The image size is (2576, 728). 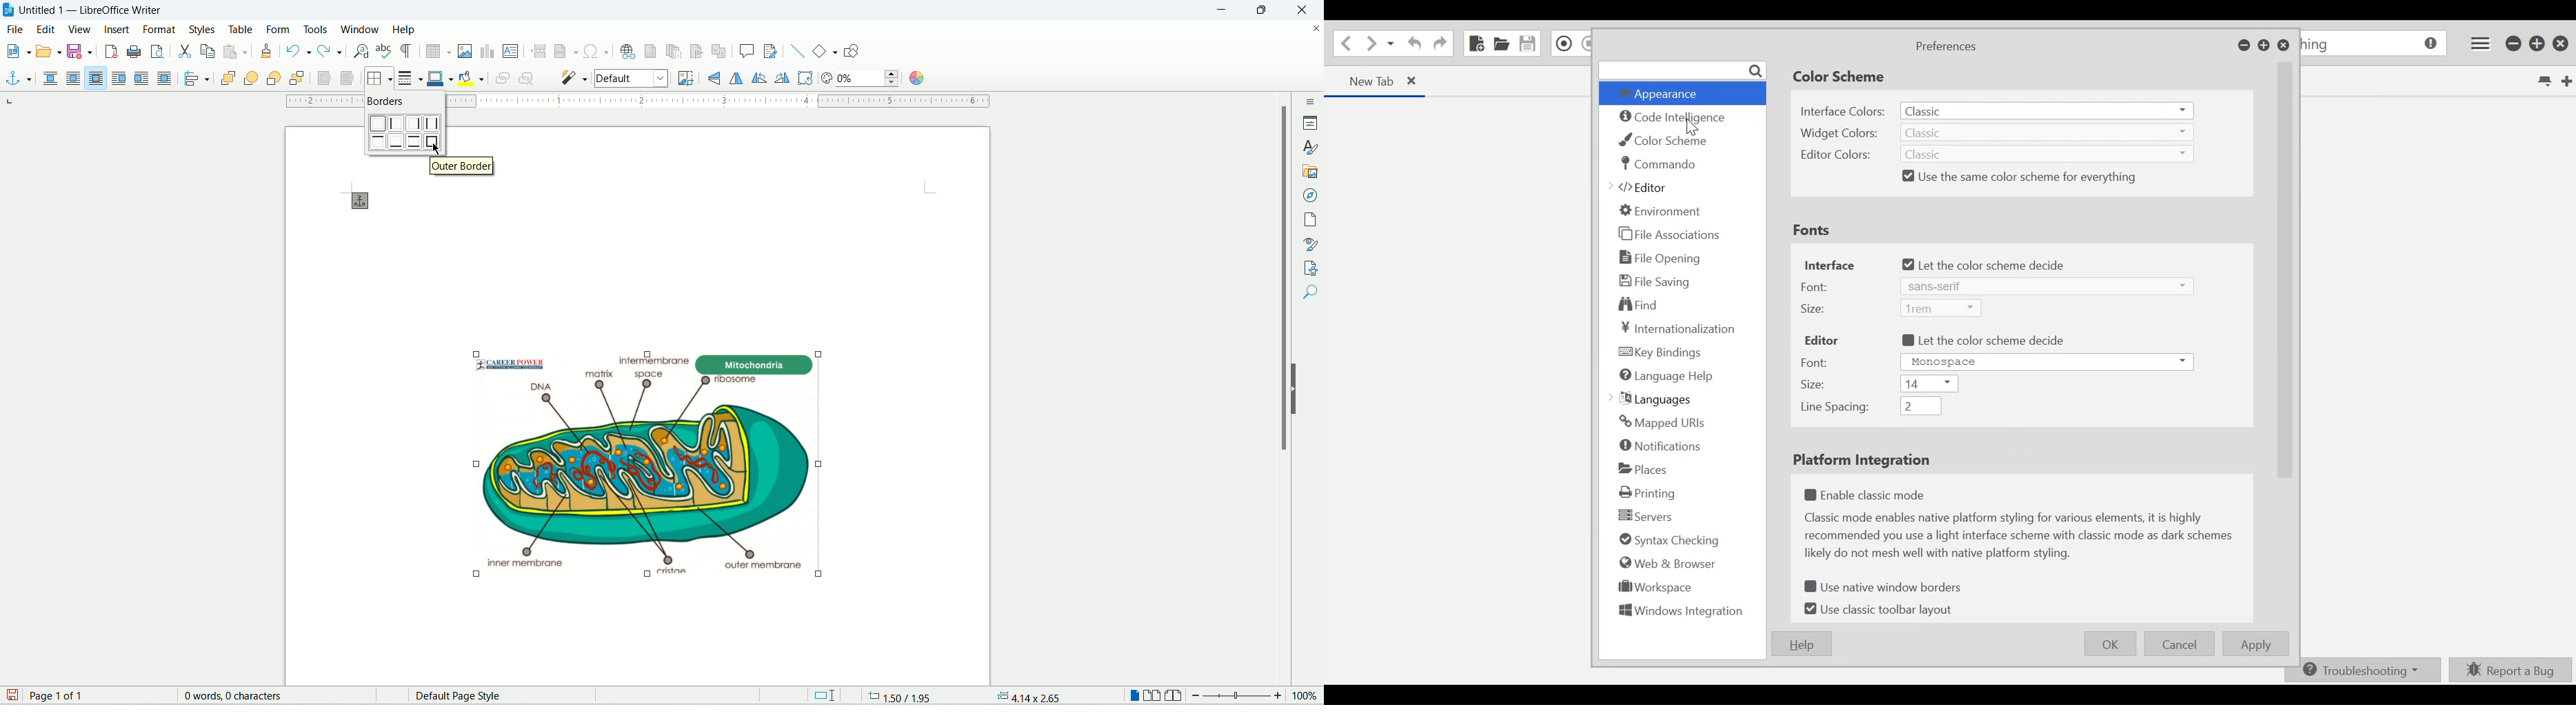 What do you see at coordinates (17, 79) in the screenshot?
I see `anchor` at bounding box center [17, 79].